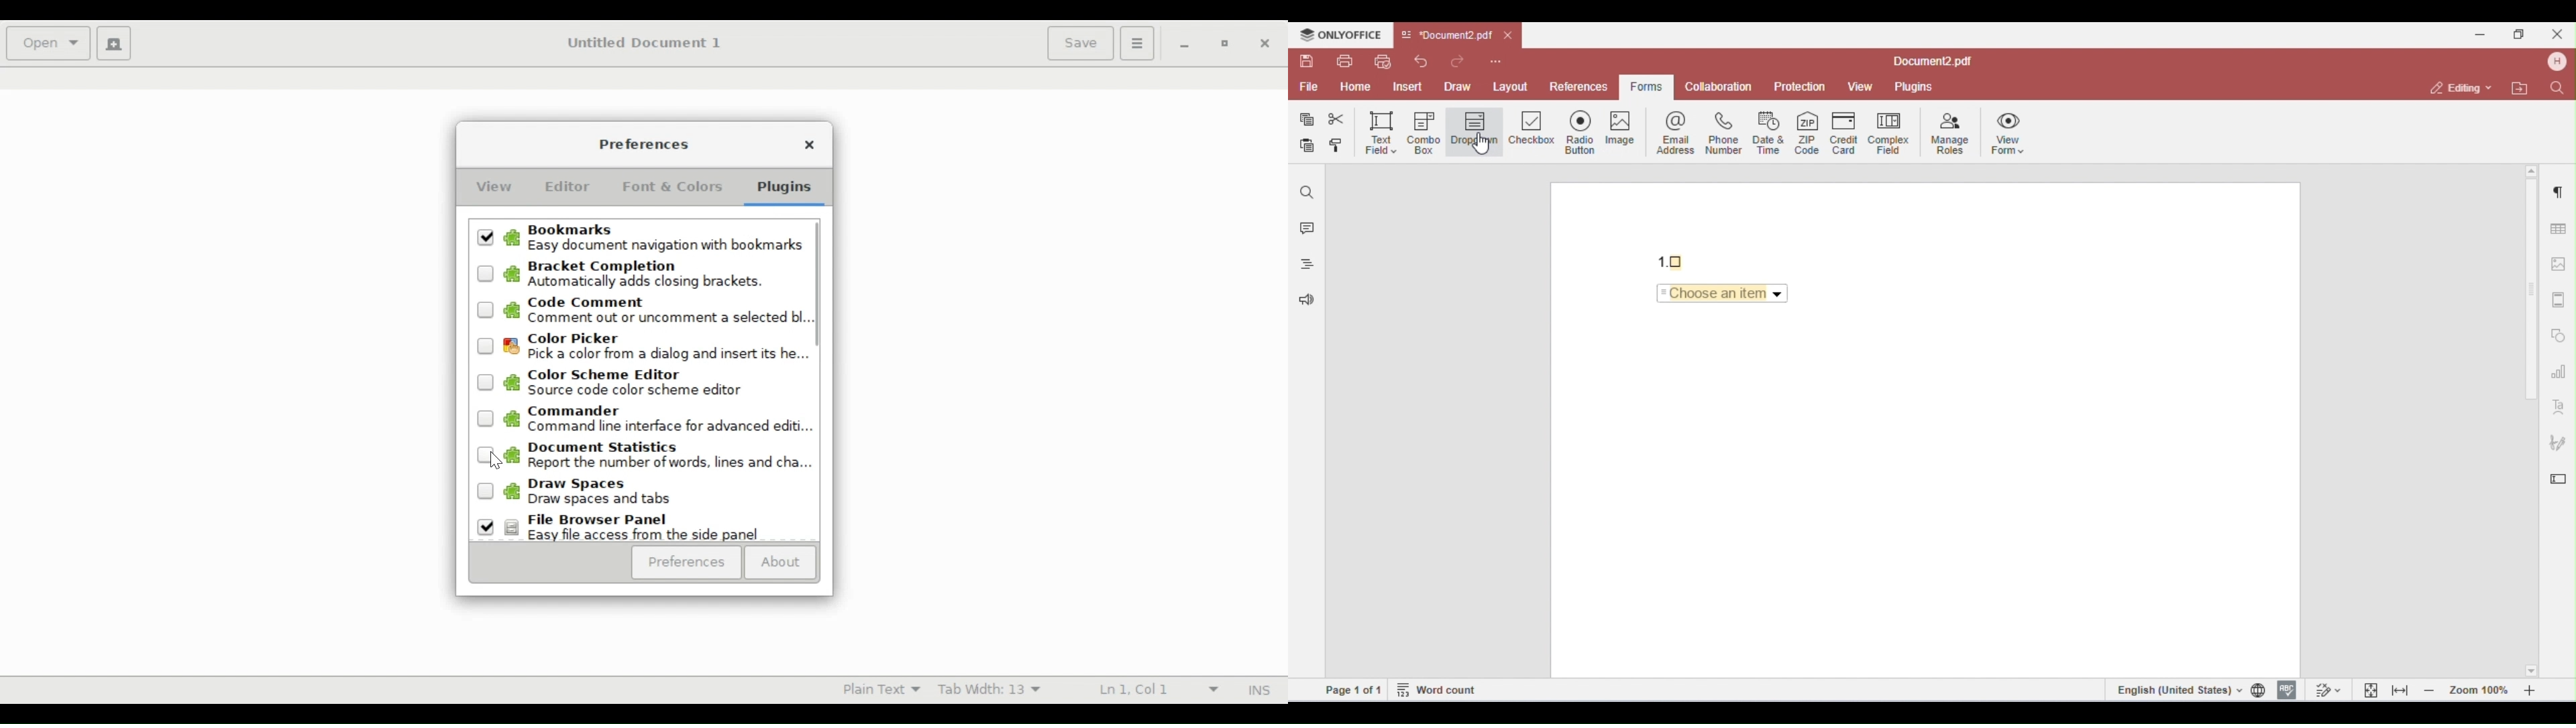 This screenshot has width=2576, height=728. I want to click on Ln 1 Col 1, so click(1150, 688).